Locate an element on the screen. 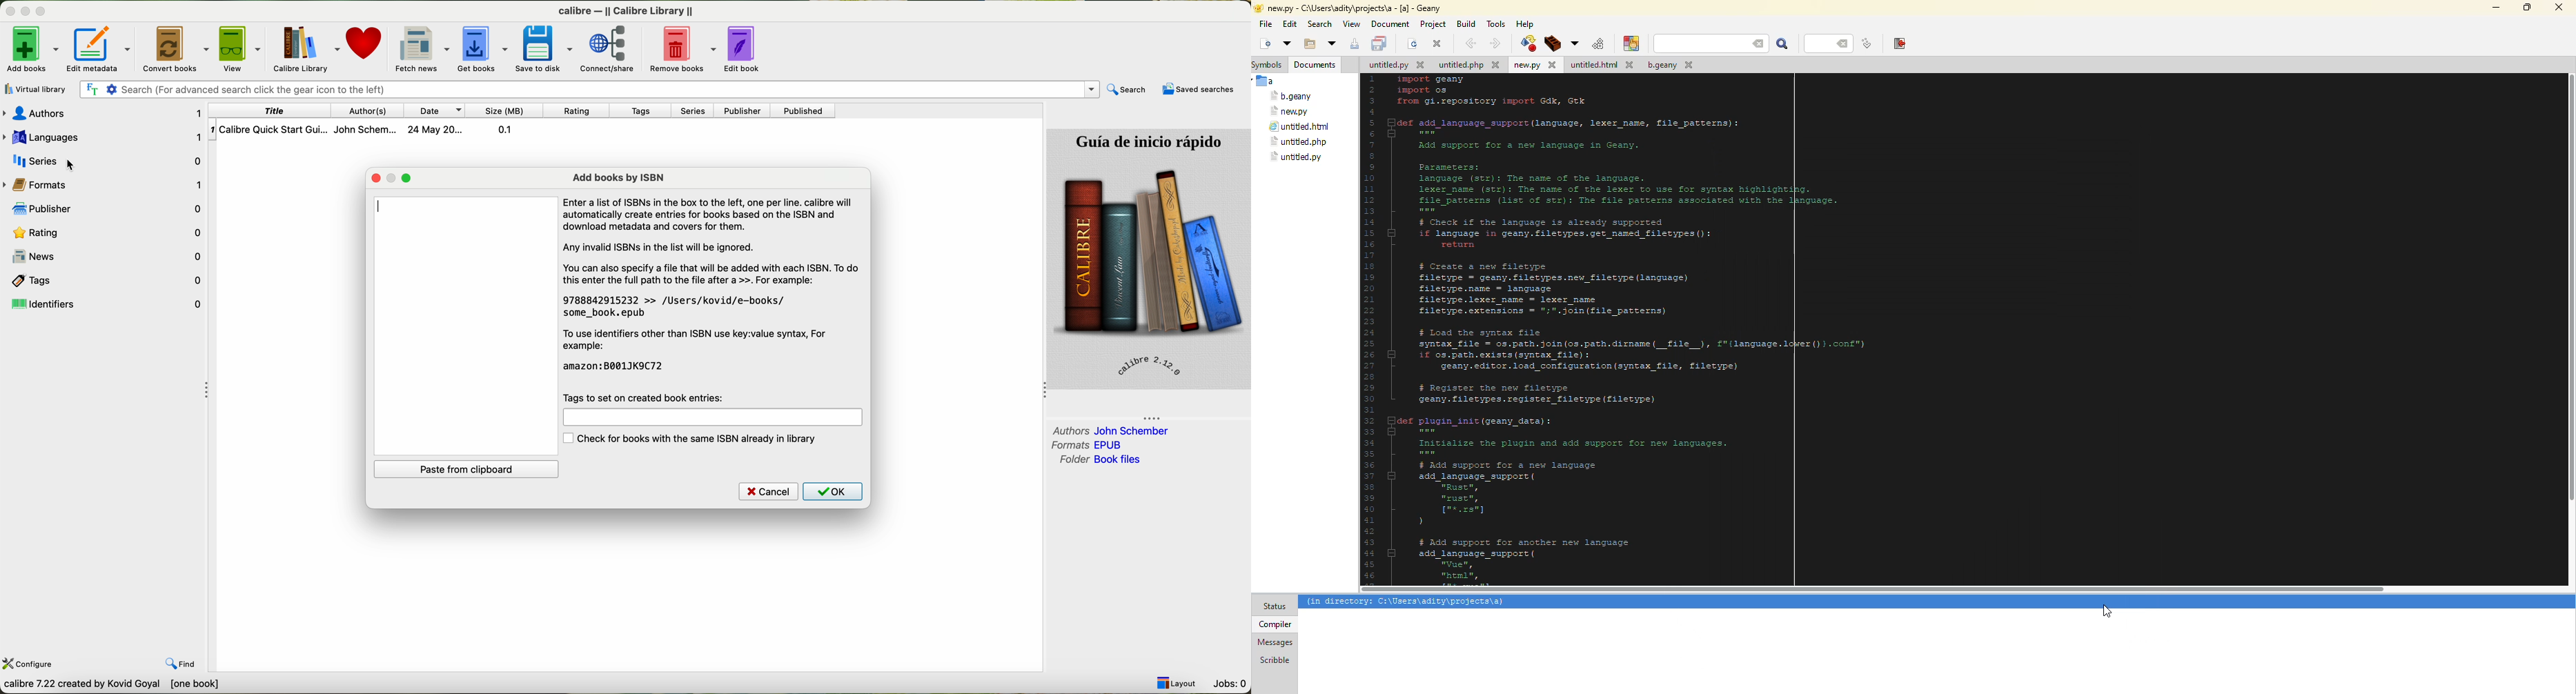 Image resolution: width=2576 pixels, height=700 pixels. edit book is located at coordinates (746, 49).